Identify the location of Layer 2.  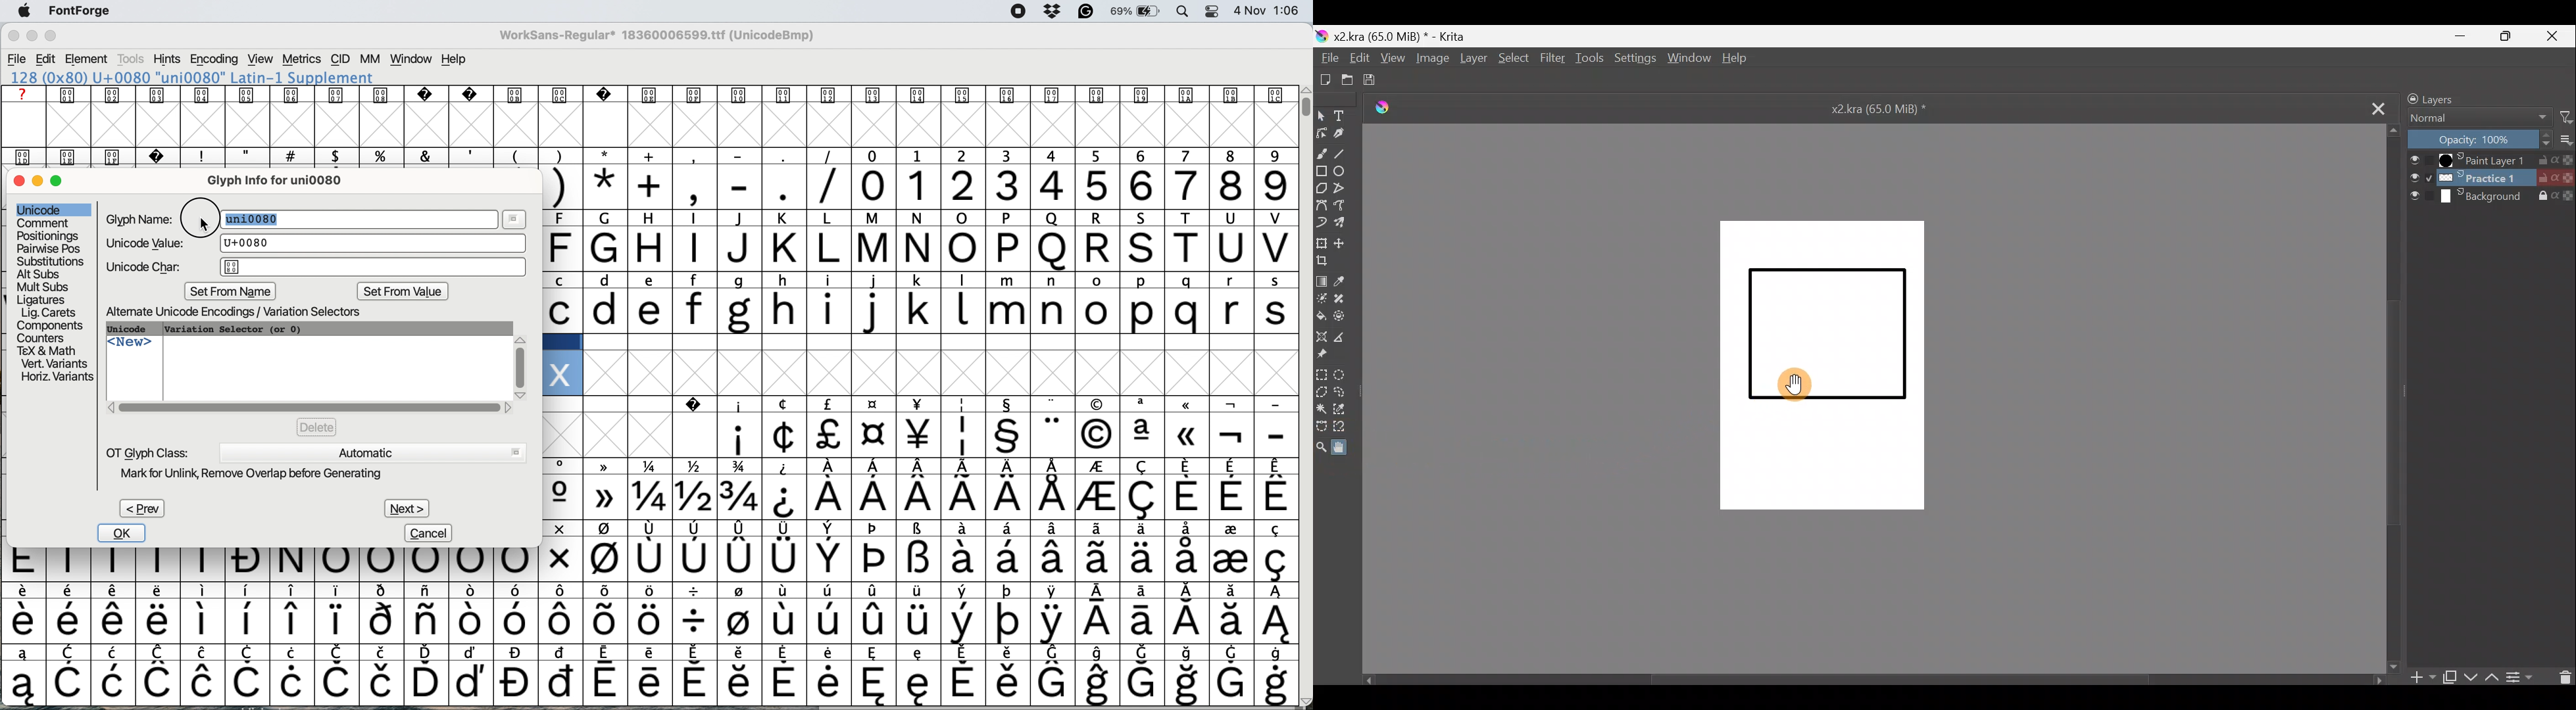
(2490, 179).